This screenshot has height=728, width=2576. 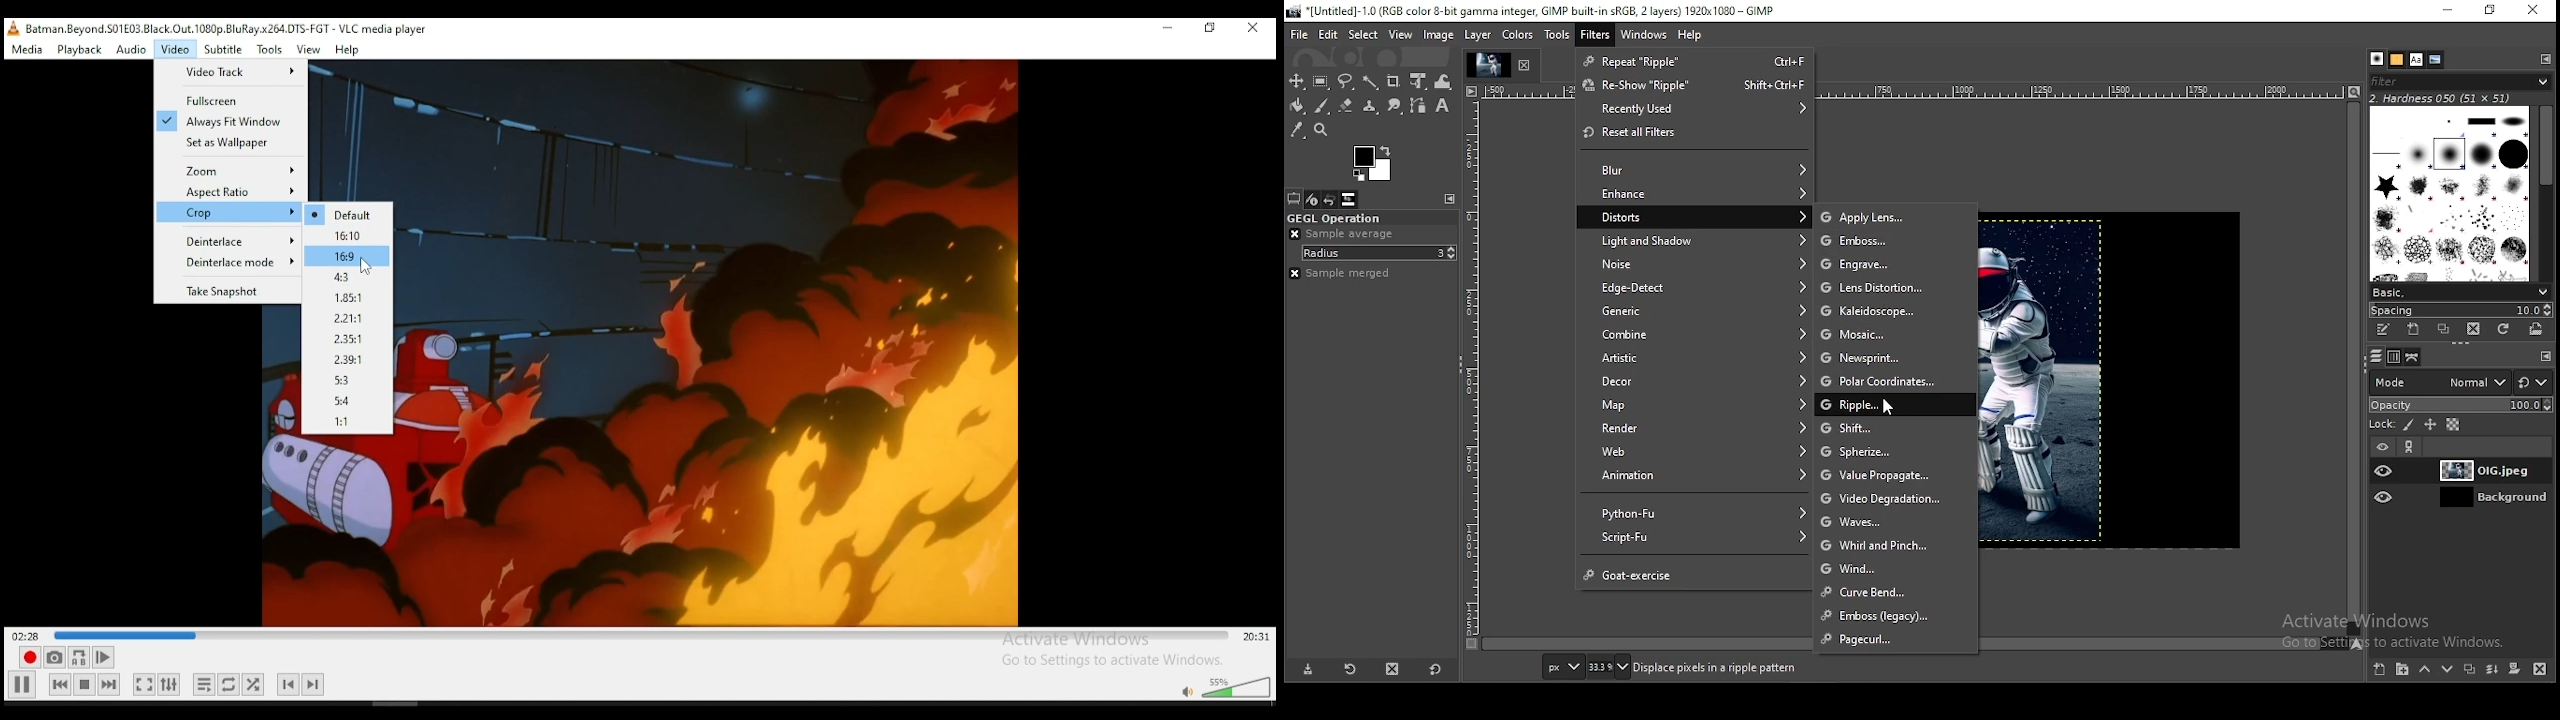 What do you see at coordinates (224, 49) in the screenshot?
I see `subtitle` at bounding box center [224, 49].